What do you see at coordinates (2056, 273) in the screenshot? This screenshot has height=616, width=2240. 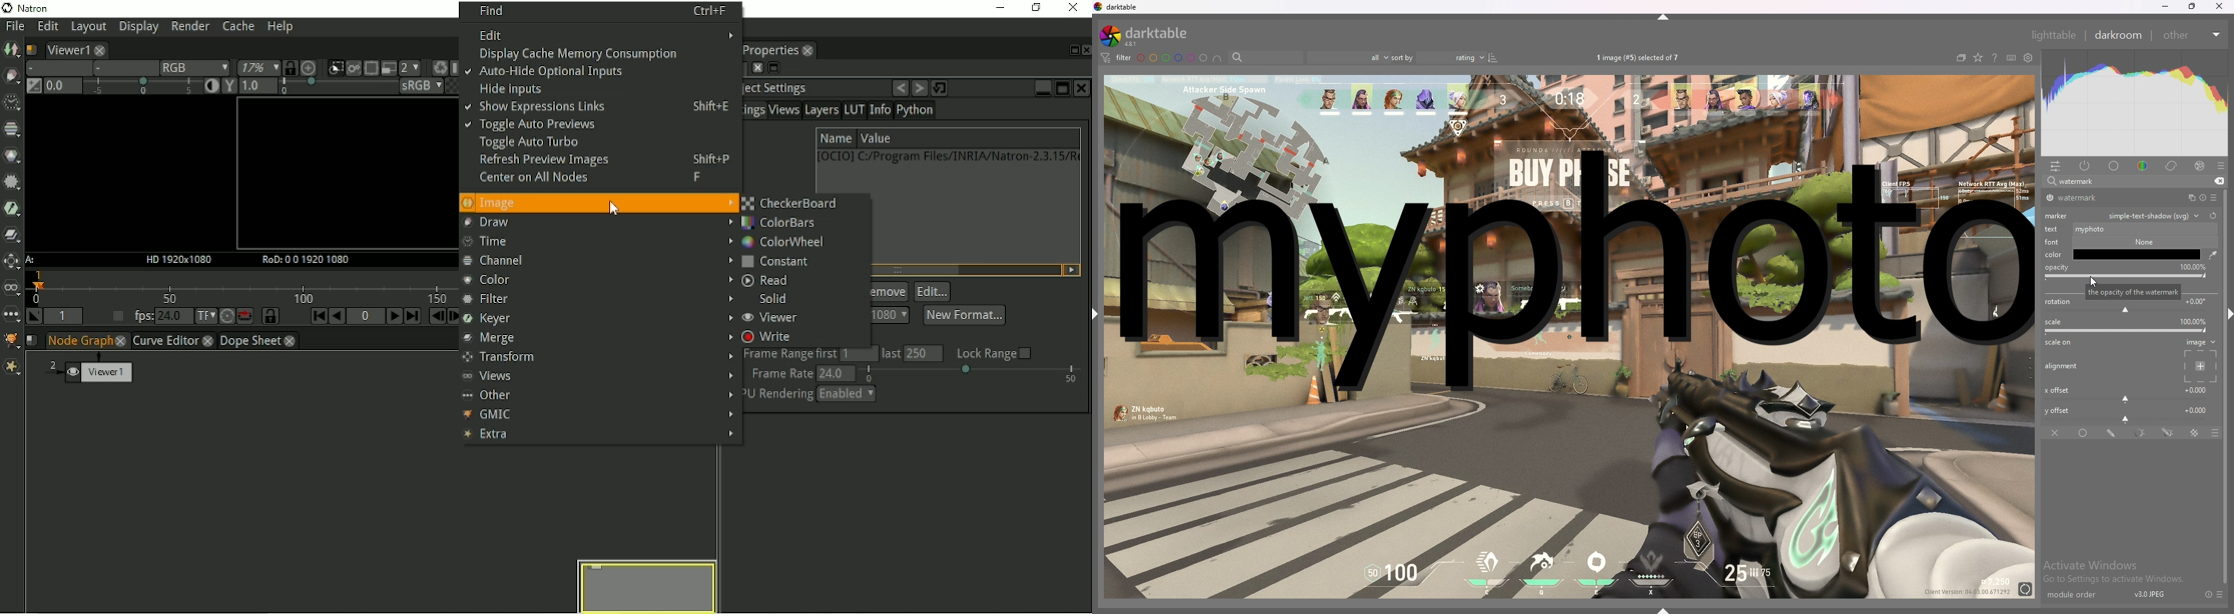 I see `opacity` at bounding box center [2056, 273].